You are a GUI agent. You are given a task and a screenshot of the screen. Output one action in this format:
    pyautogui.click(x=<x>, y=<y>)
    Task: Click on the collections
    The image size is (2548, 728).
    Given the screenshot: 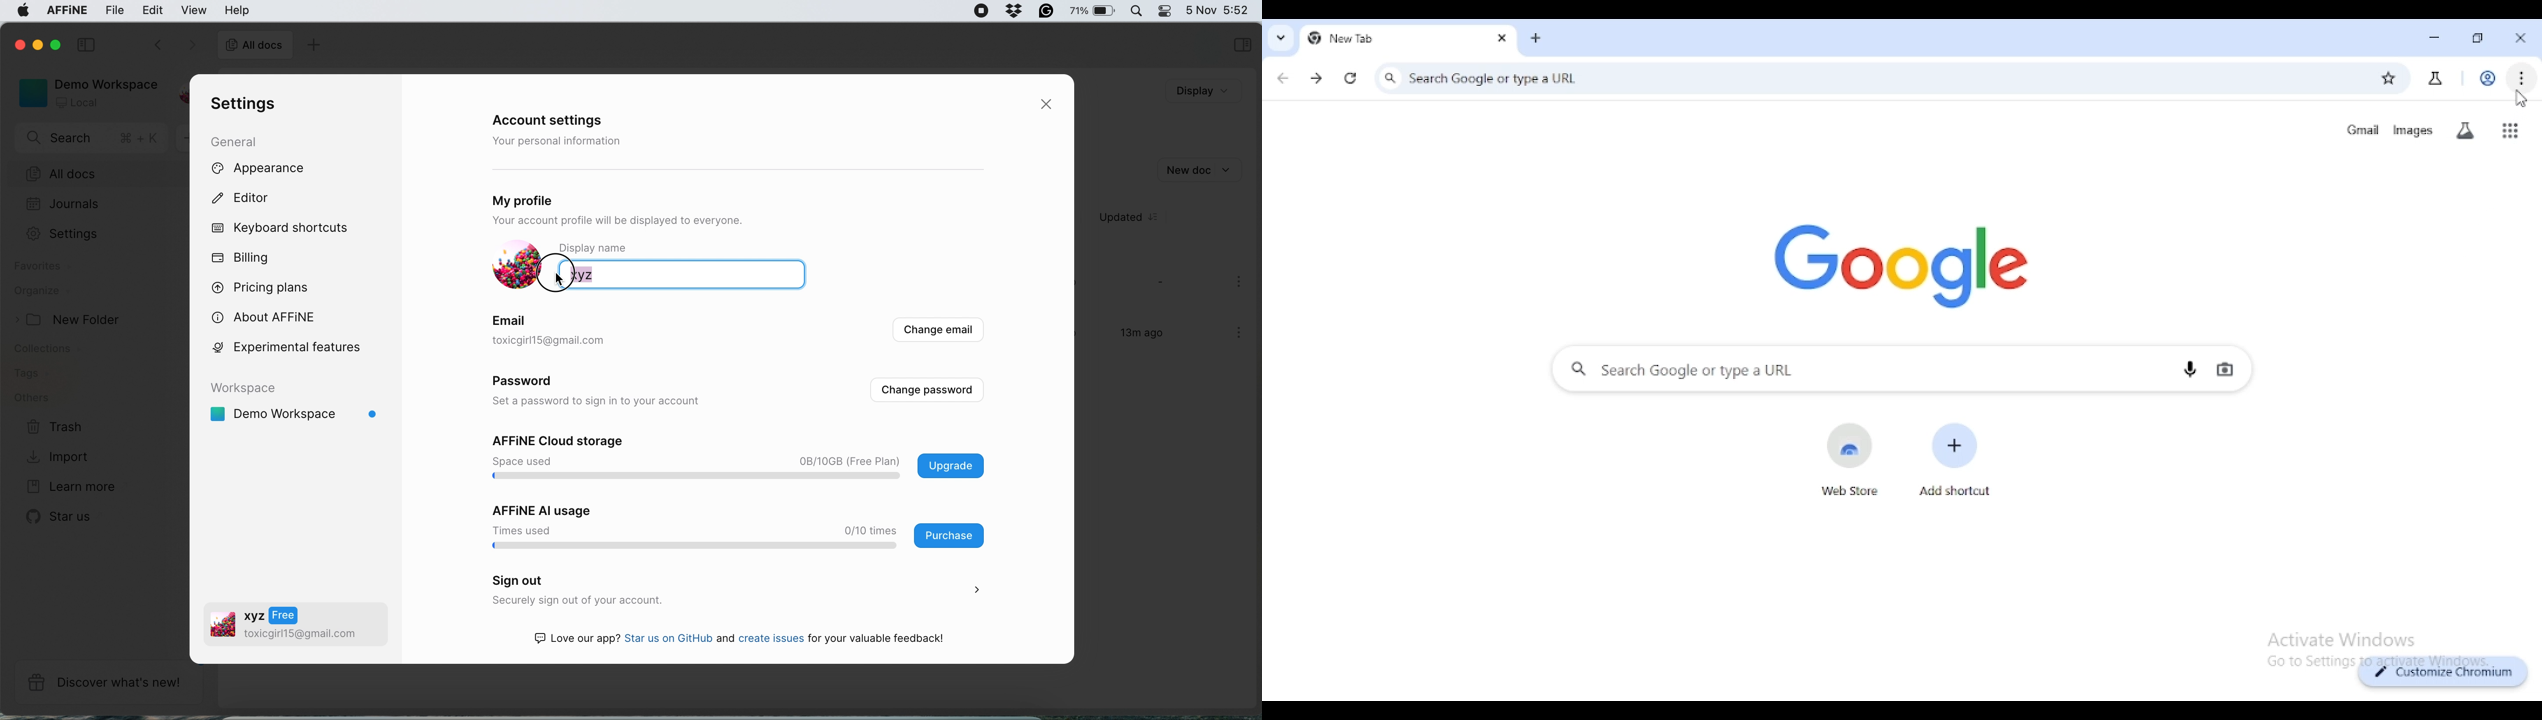 What is the action you would take?
    pyautogui.click(x=55, y=351)
    